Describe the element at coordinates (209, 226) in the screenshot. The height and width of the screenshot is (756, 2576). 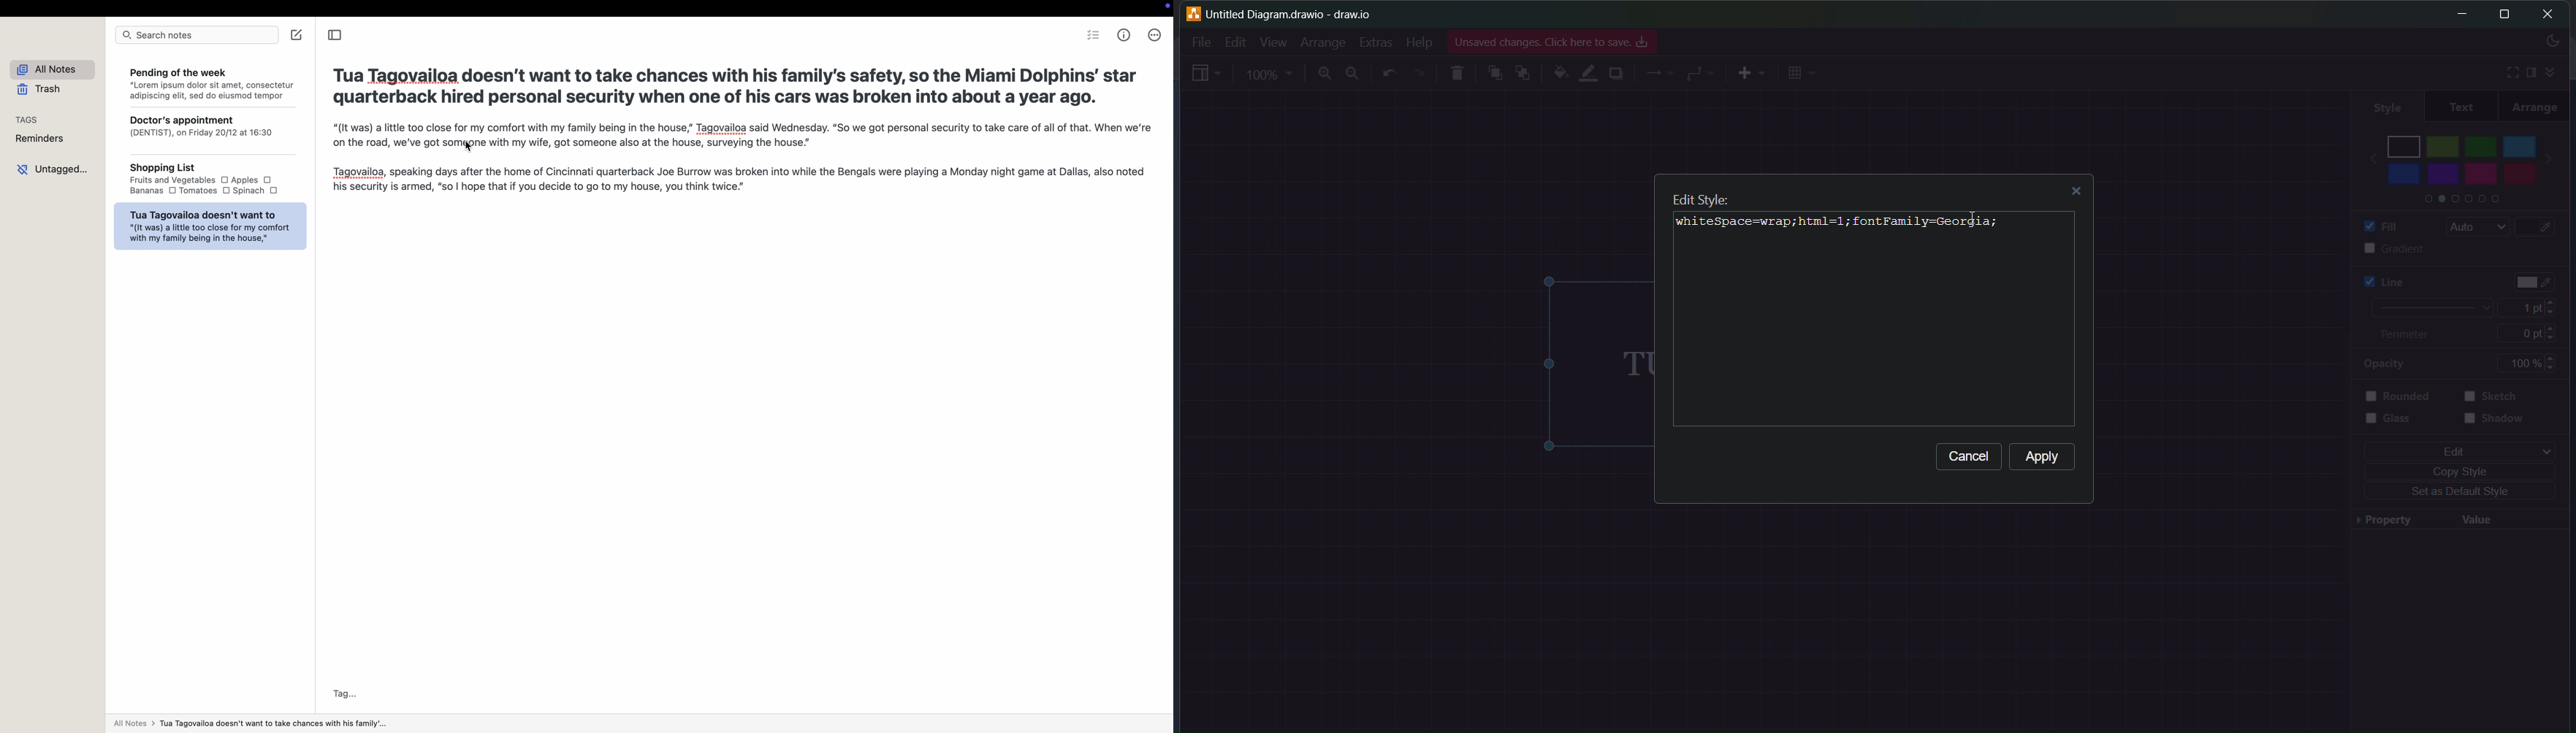
I see `Tua Tagovailoa doesn't want to
"(It was) a little too close for my comfort
with my family being in the house,"` at that location.